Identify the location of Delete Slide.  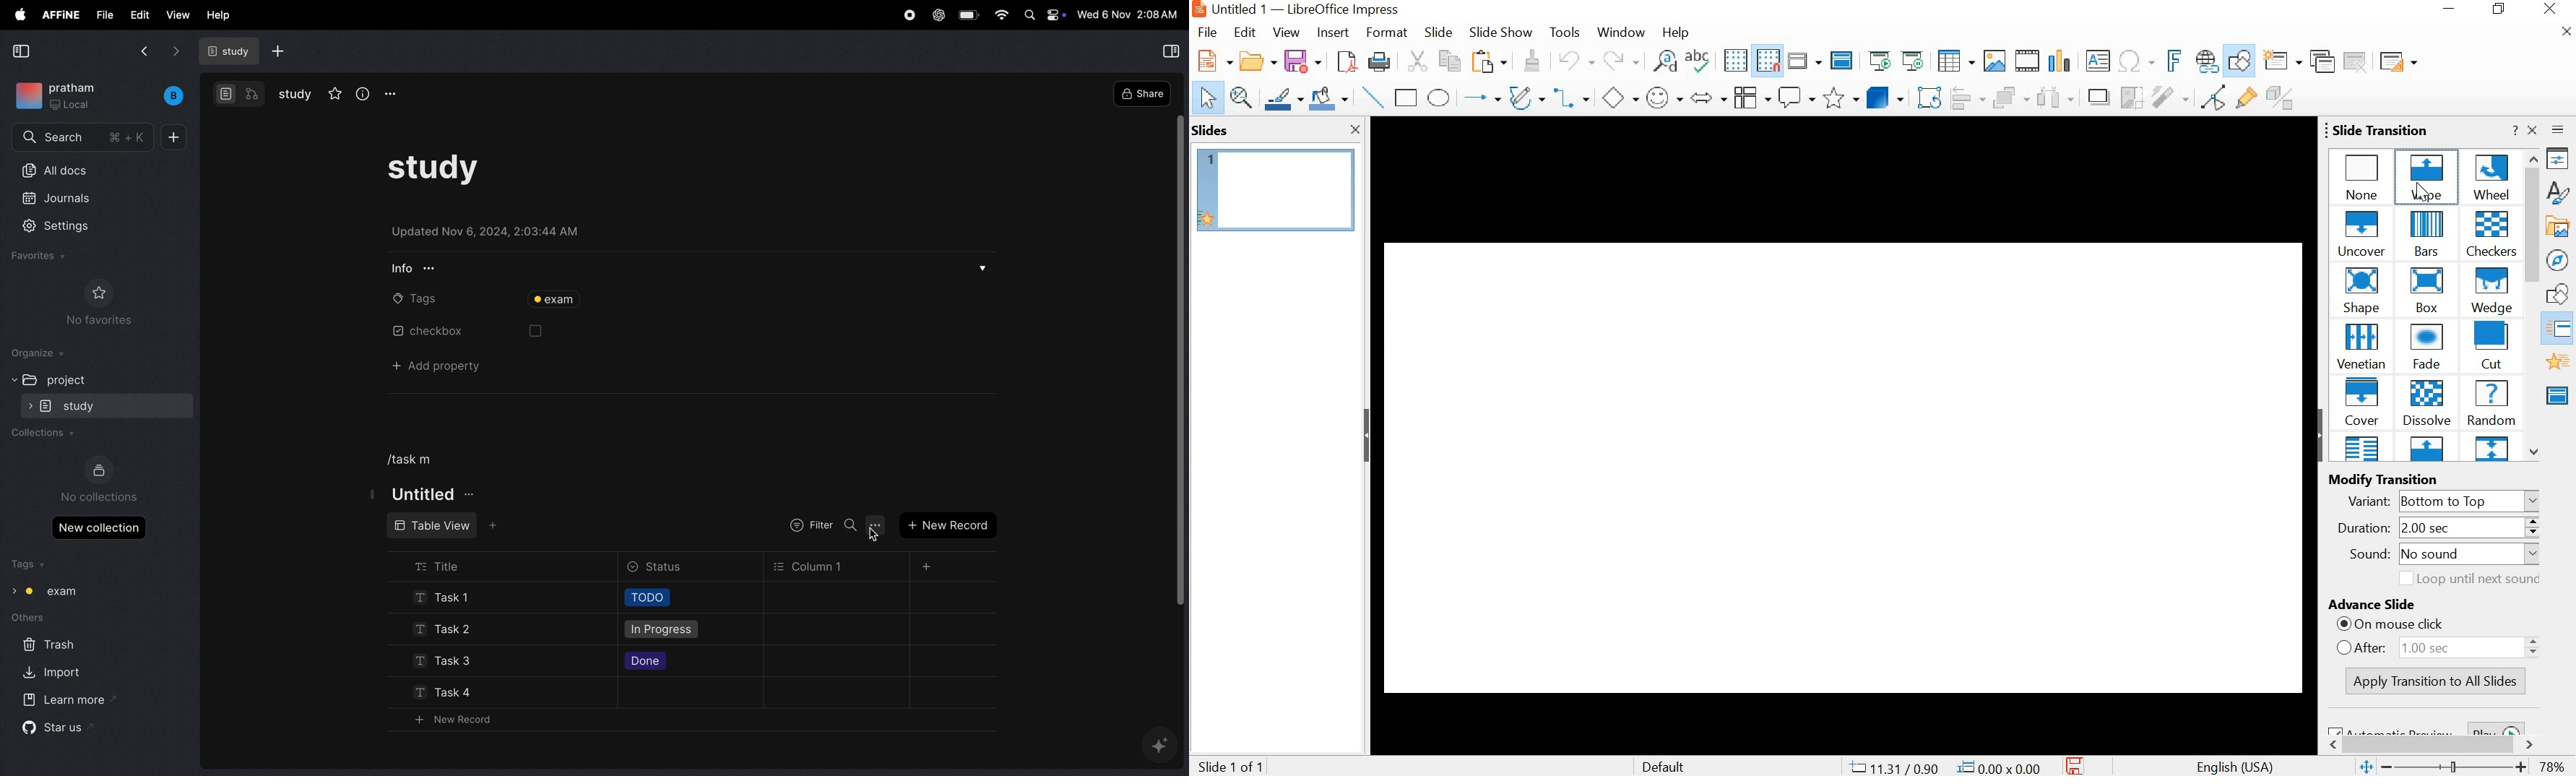
(2358, 61).